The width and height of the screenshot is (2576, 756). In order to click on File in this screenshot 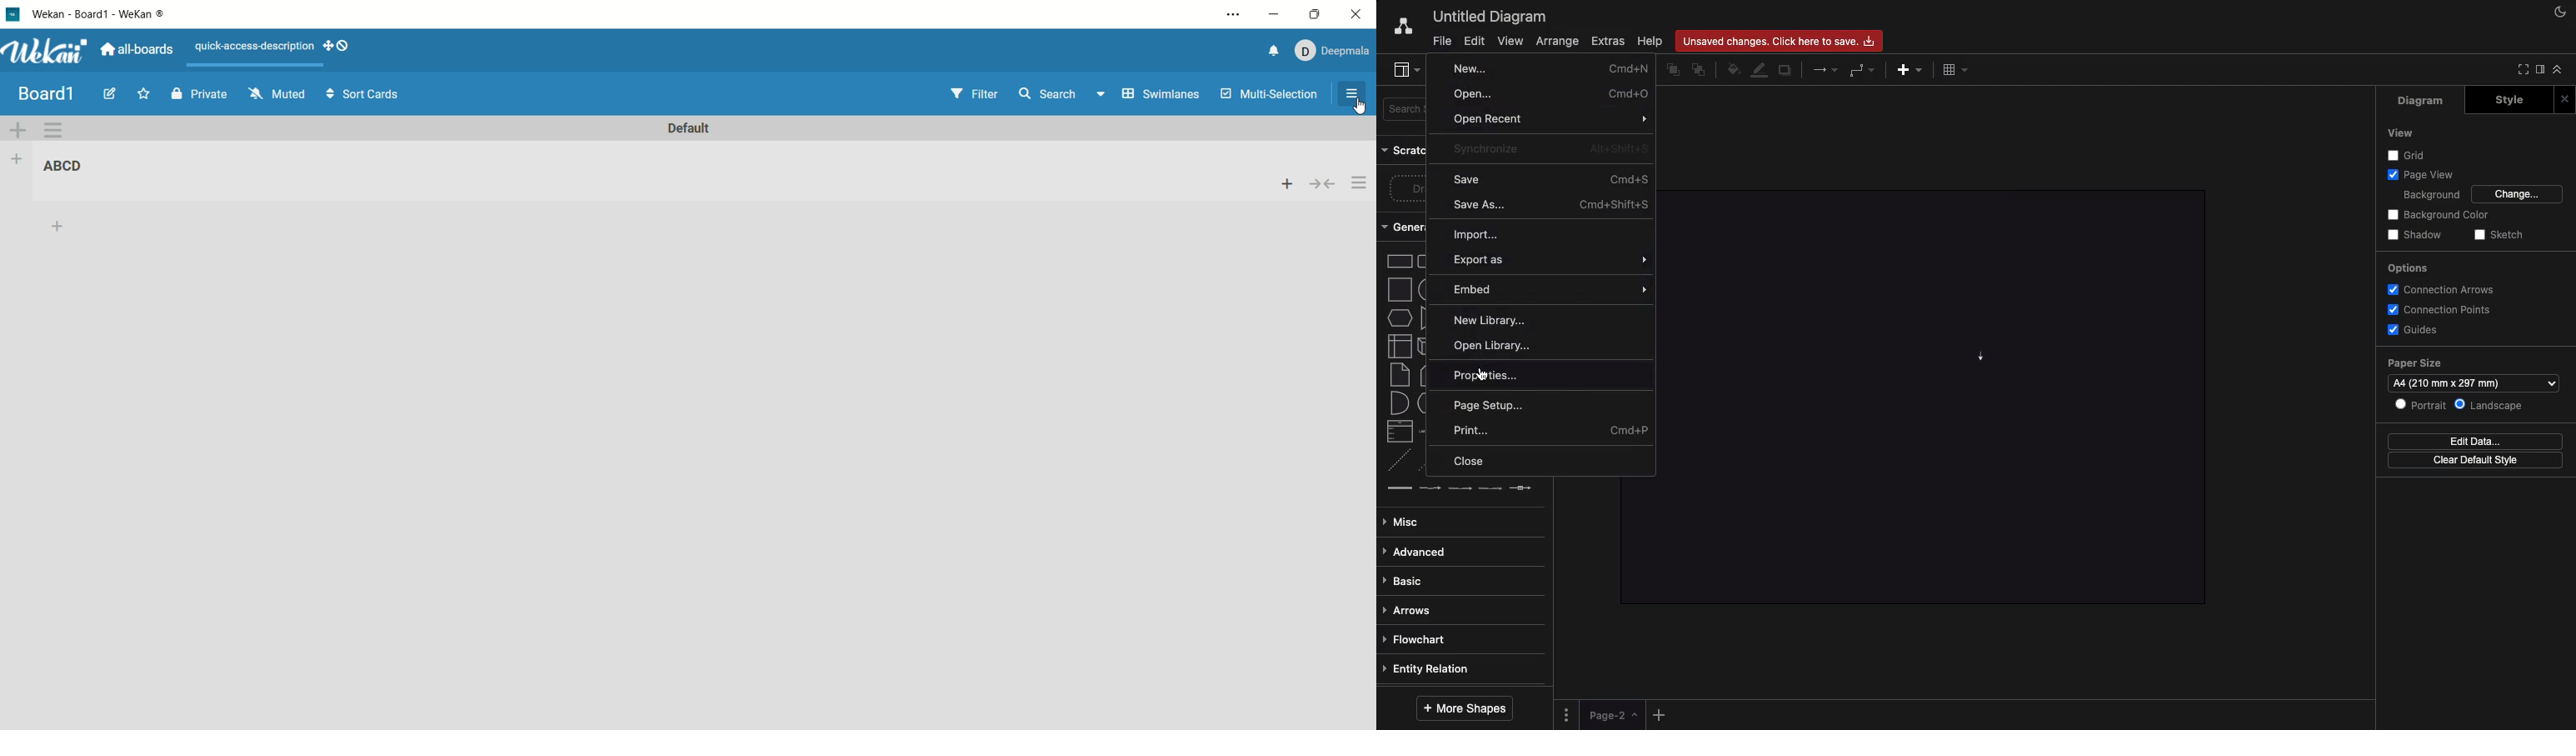, I will do `click(1443, 42)`.